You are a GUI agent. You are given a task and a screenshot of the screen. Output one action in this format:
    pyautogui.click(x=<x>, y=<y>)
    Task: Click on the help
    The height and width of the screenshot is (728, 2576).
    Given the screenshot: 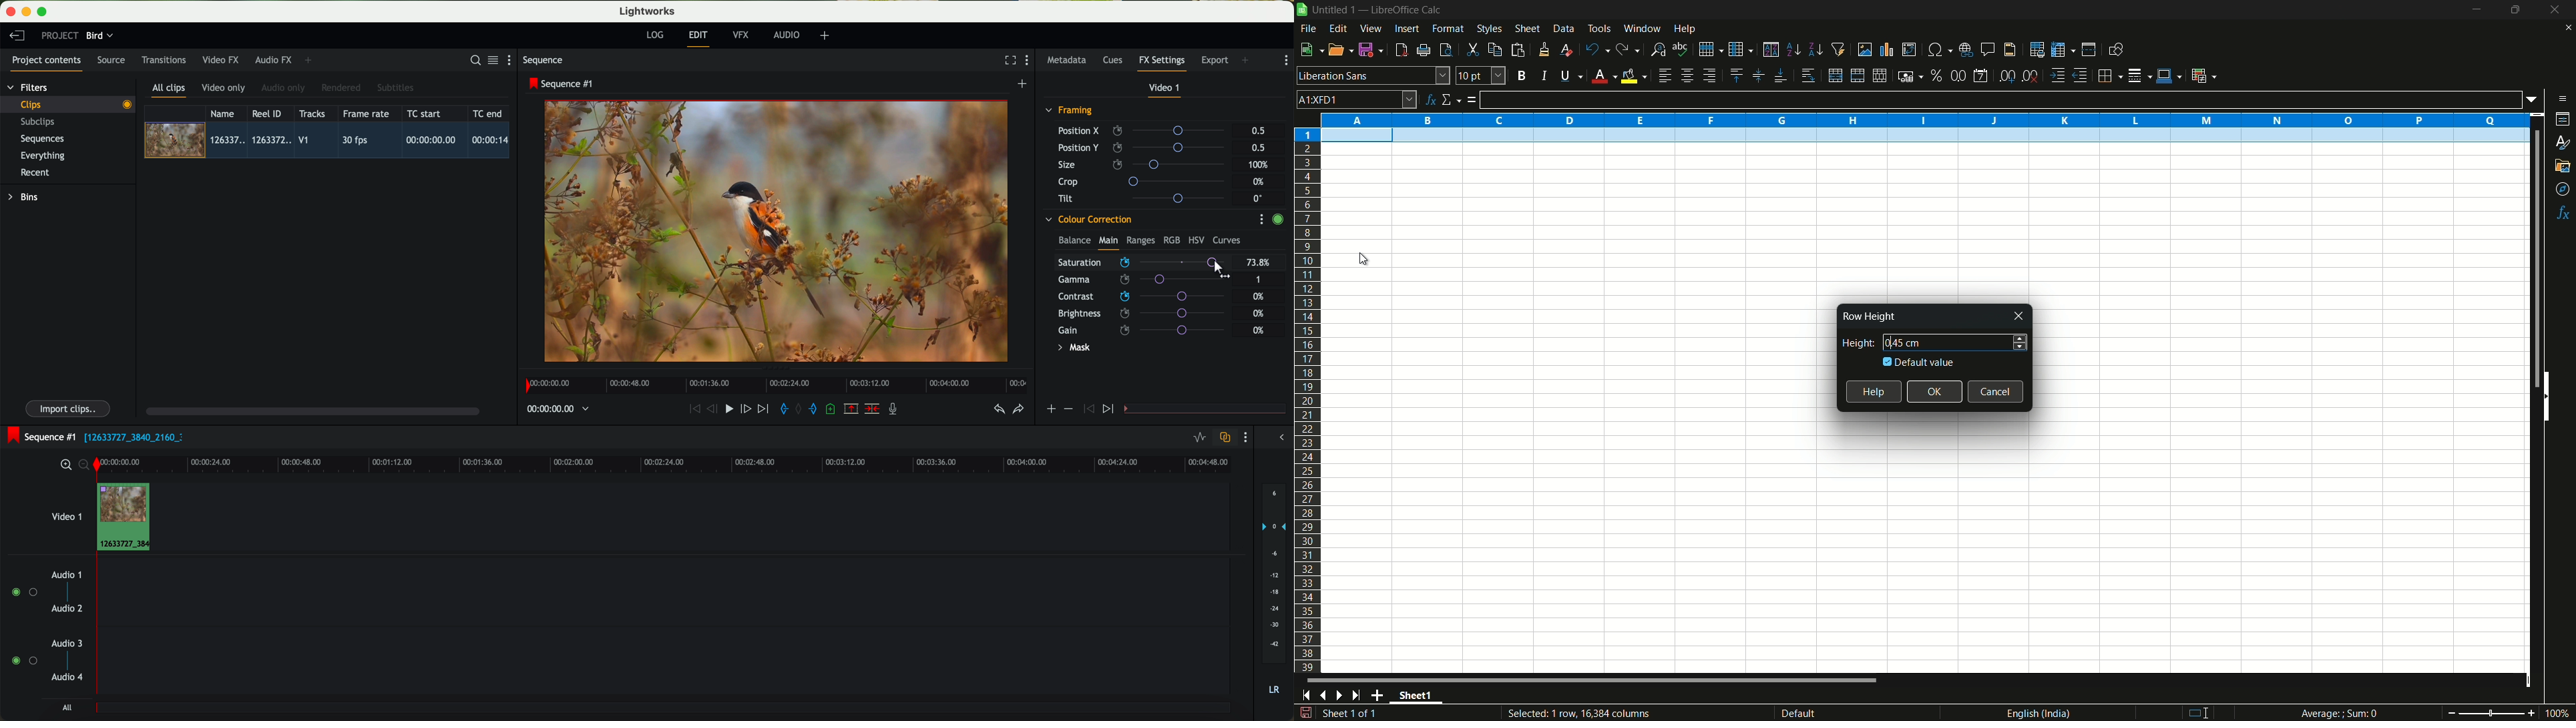 What is the action you would take?
    pyautogui.click(x=1874, y=392)
    